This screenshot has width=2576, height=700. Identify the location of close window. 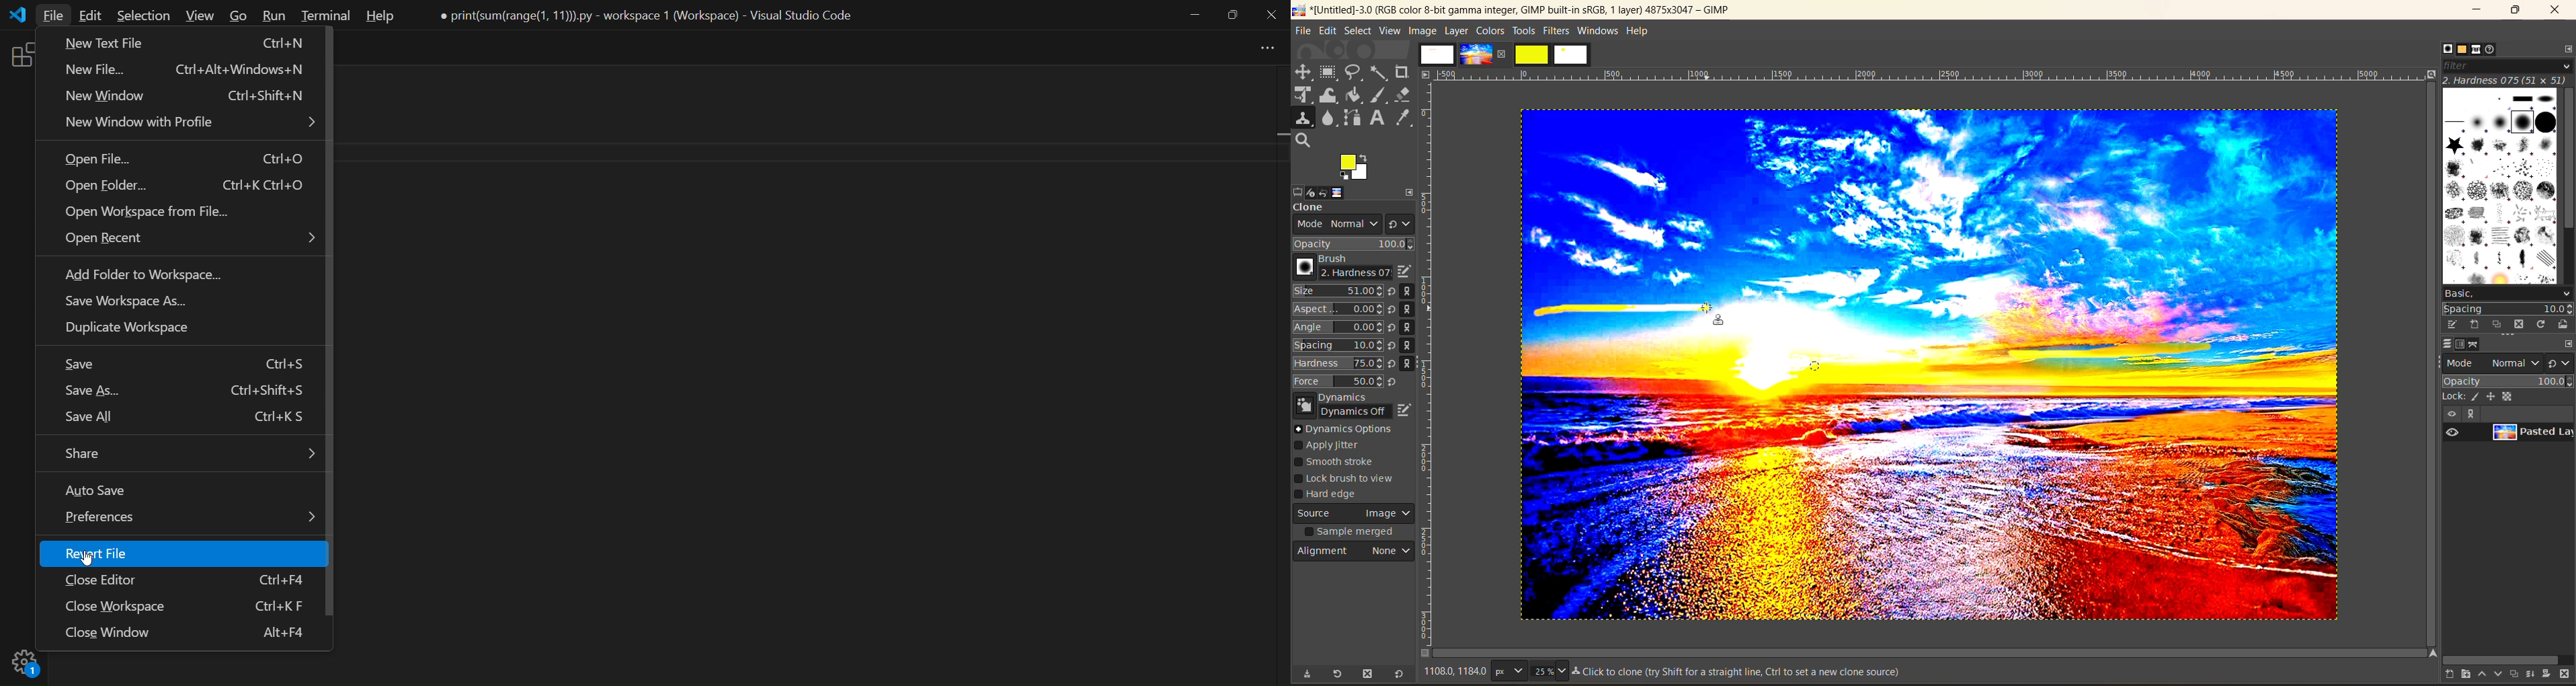
(192, 634).